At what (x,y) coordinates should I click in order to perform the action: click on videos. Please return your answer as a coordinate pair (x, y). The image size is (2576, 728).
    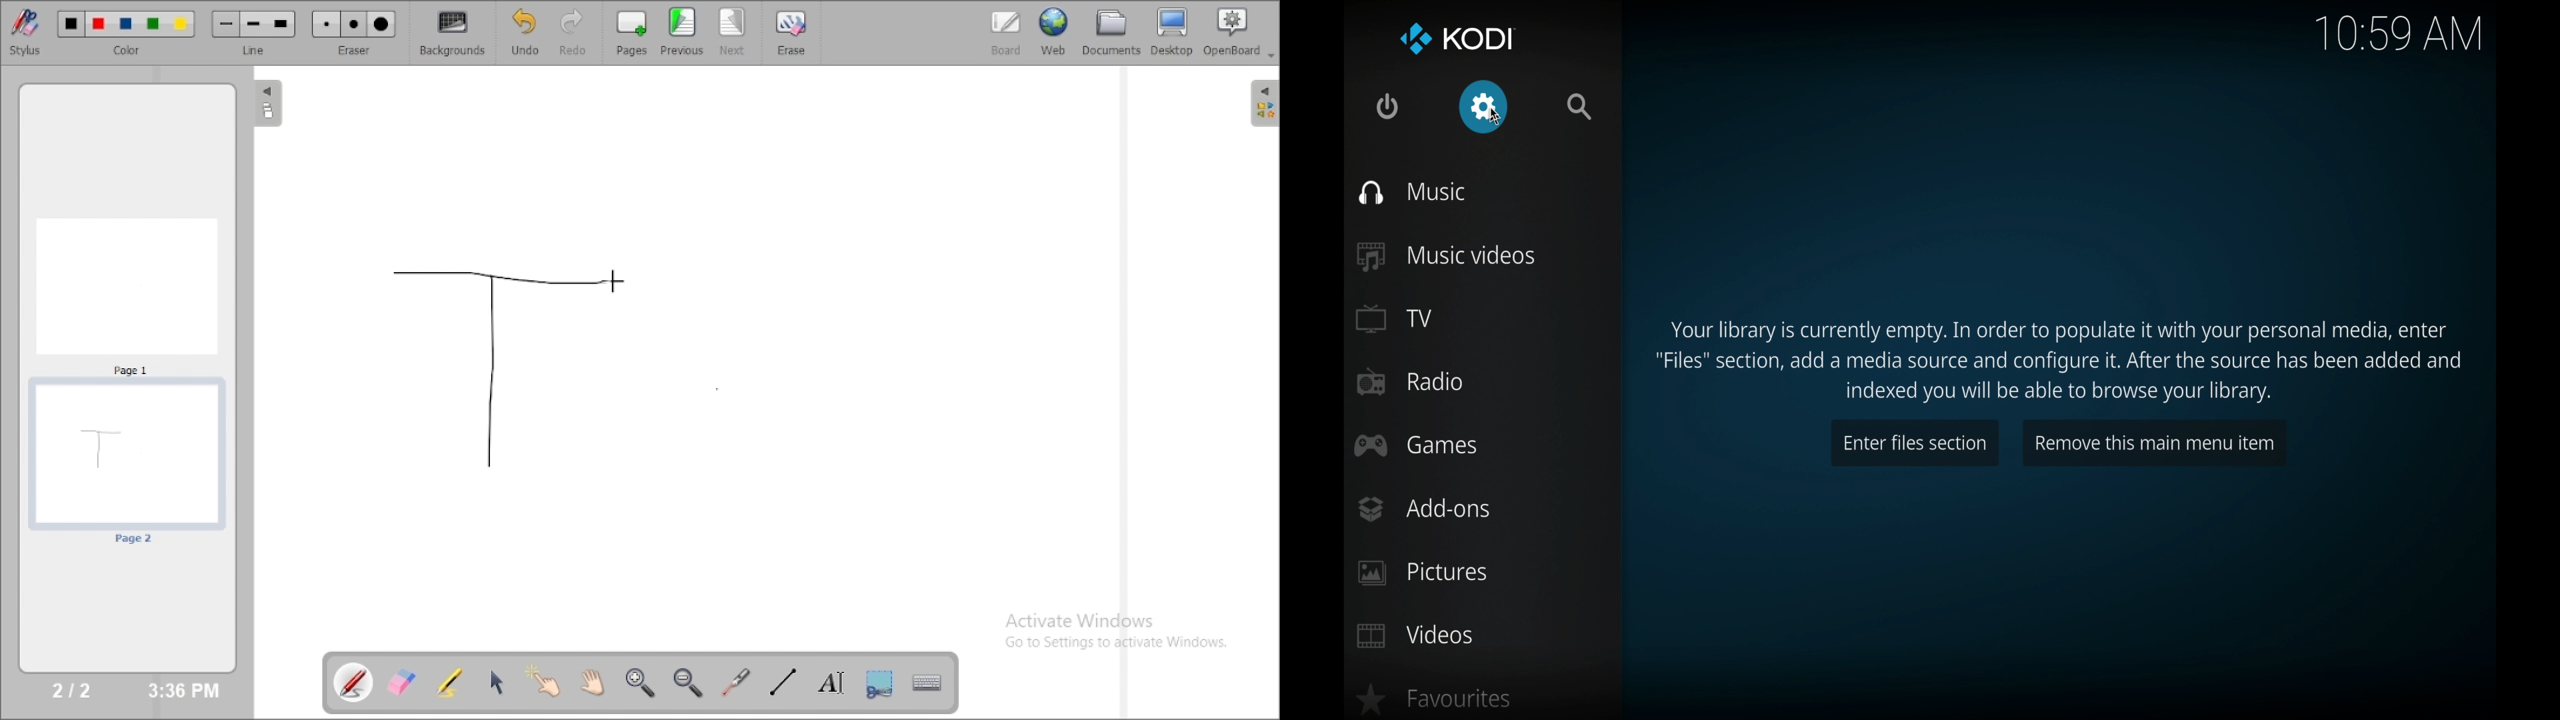
    Looking at the image, I should click on (1413, 635).